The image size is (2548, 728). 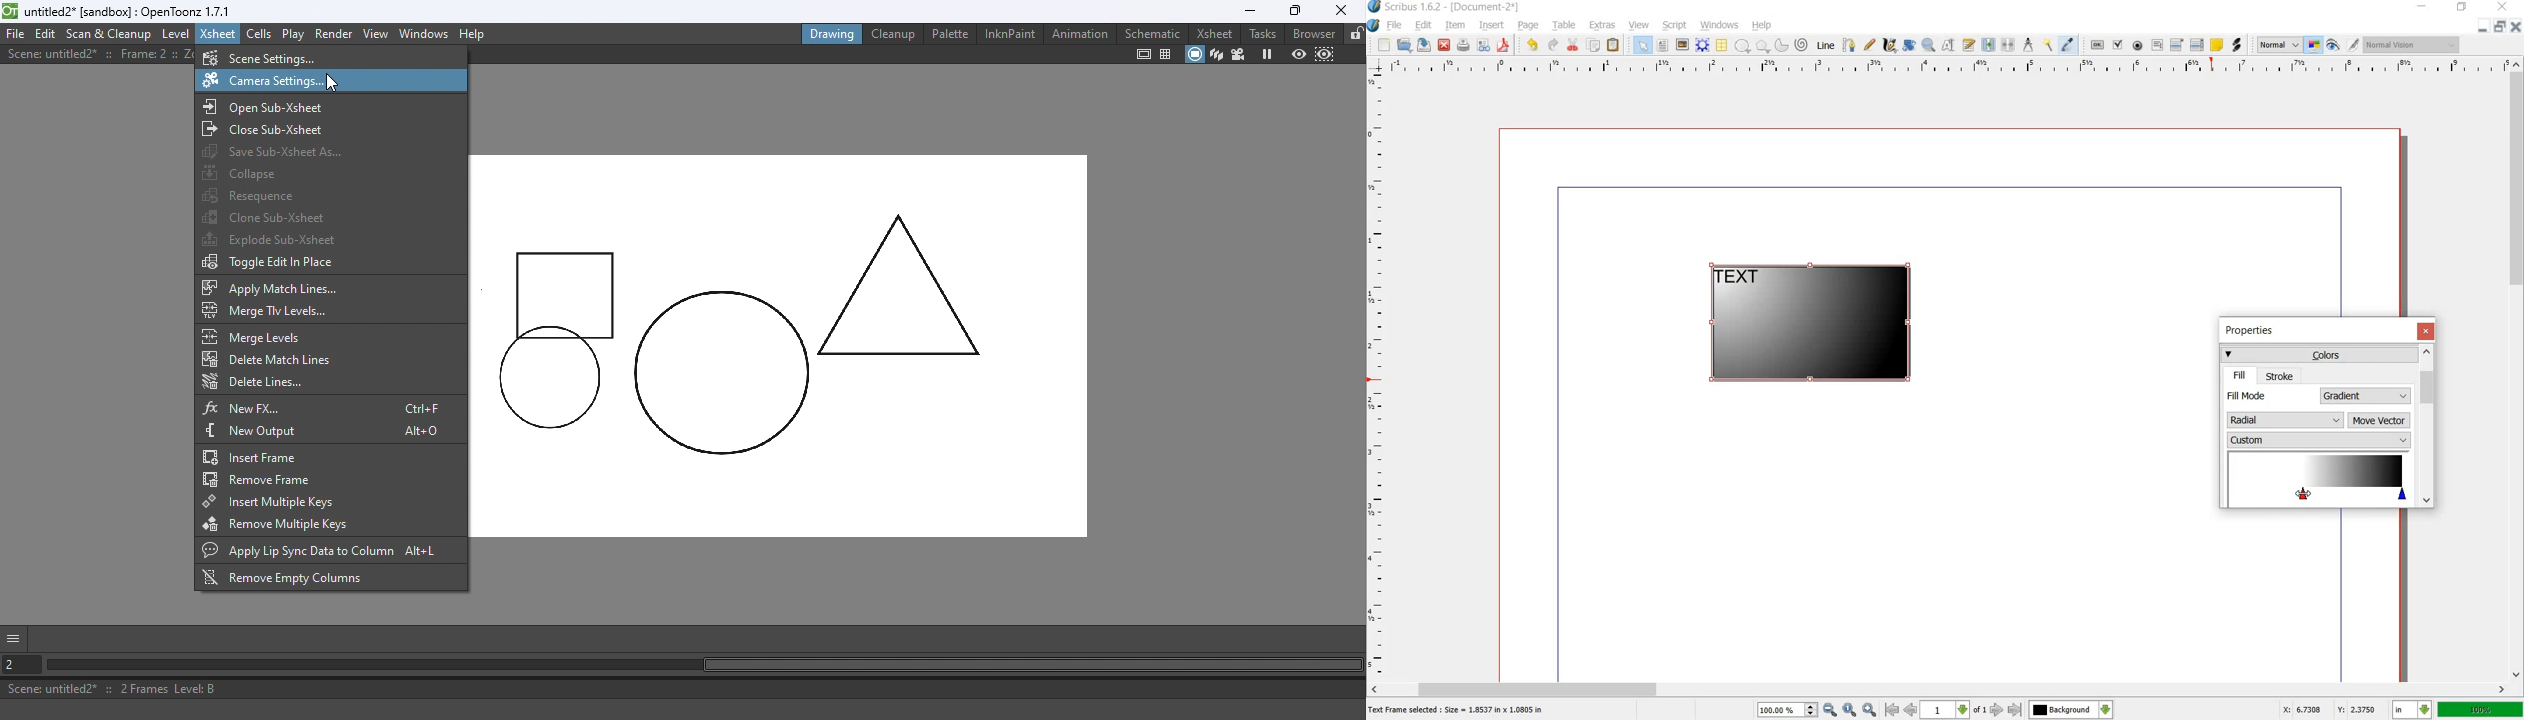 What do you see at coordinates (2380, 421) in the screenshot?
I see `move vector` at bounding box center [2380, 421].